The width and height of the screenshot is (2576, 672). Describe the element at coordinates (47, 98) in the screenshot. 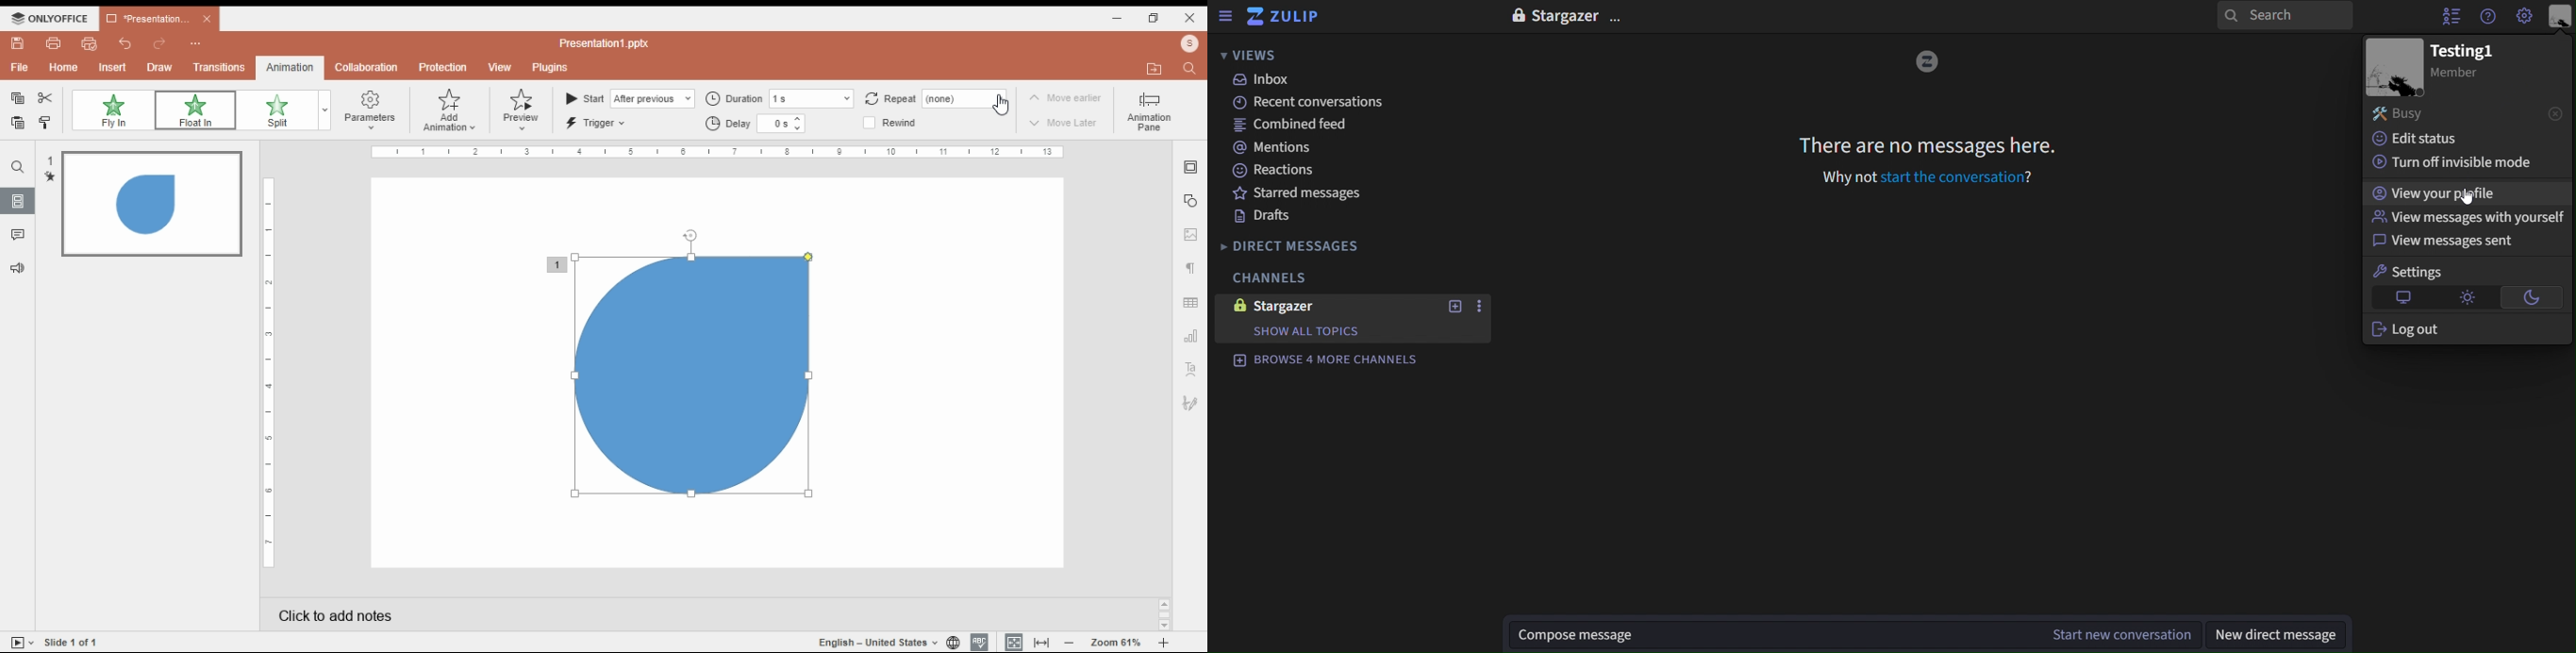

I see `cut` at that location.